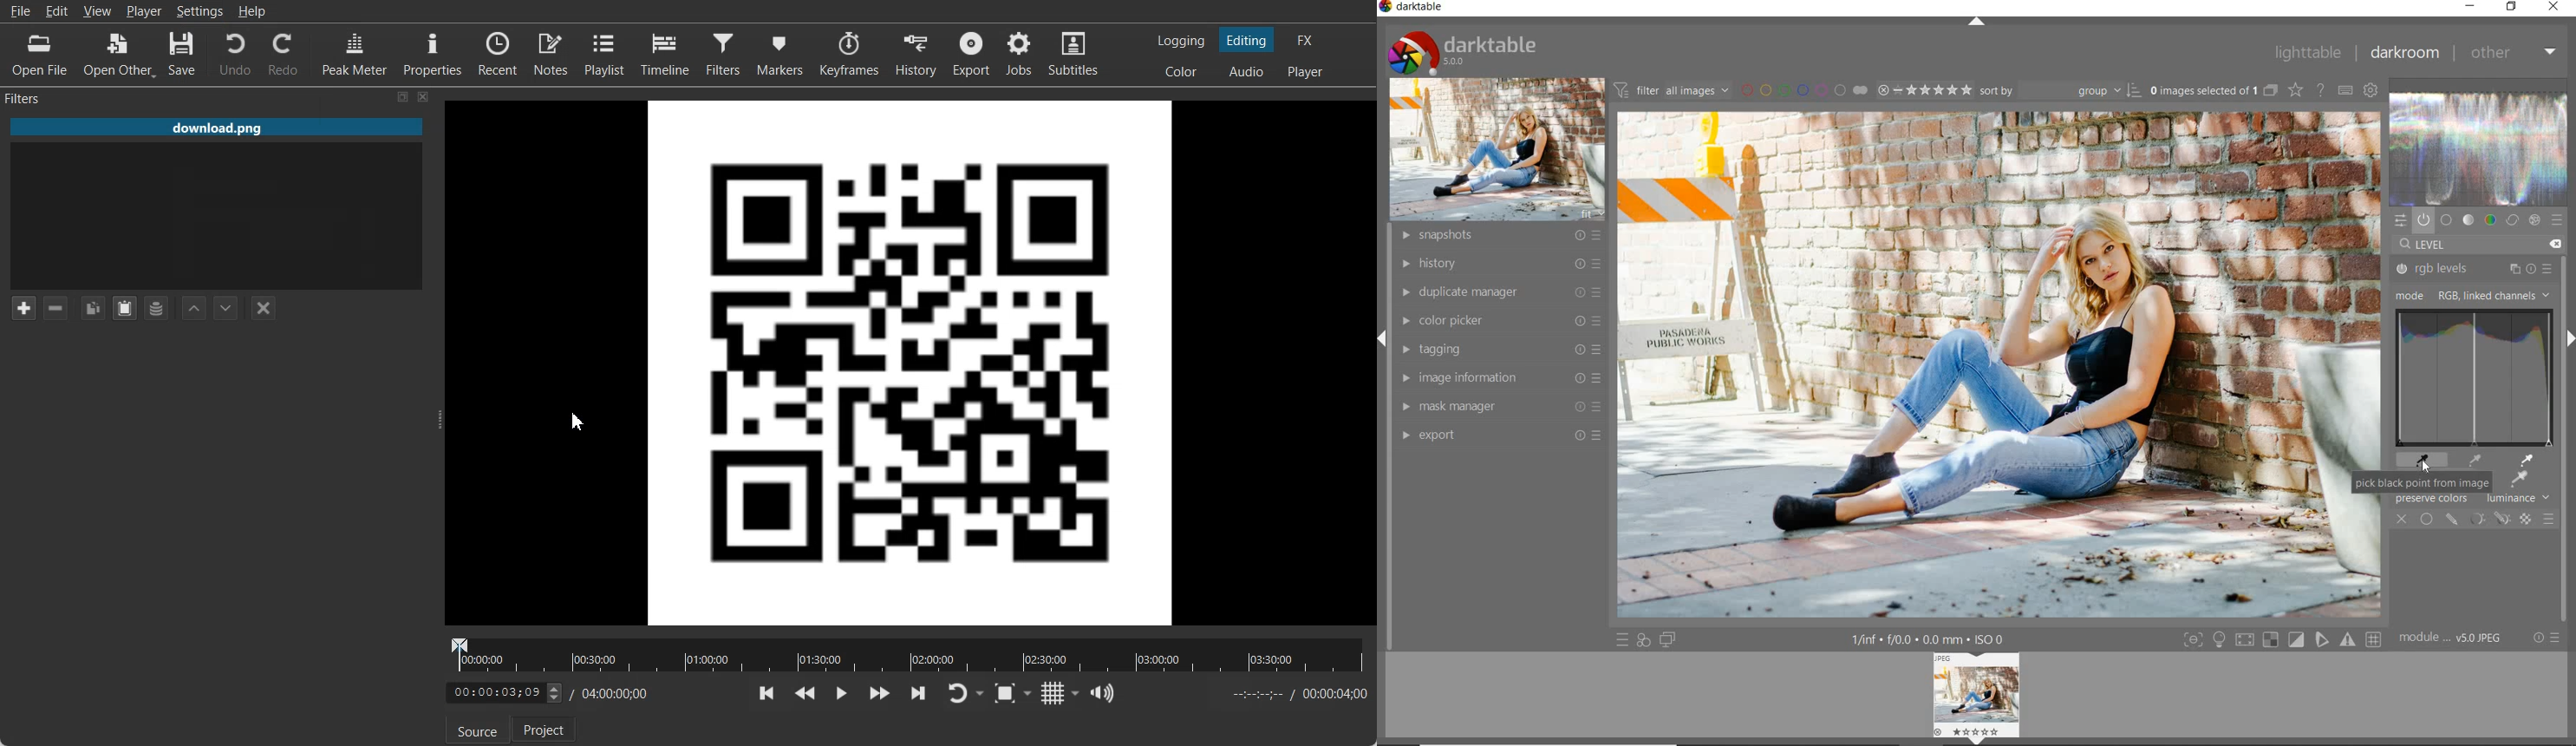  What do you see at coordinates (2513, 219) in the screenshot?
I see `correct` at bounding box center [2513, 219].